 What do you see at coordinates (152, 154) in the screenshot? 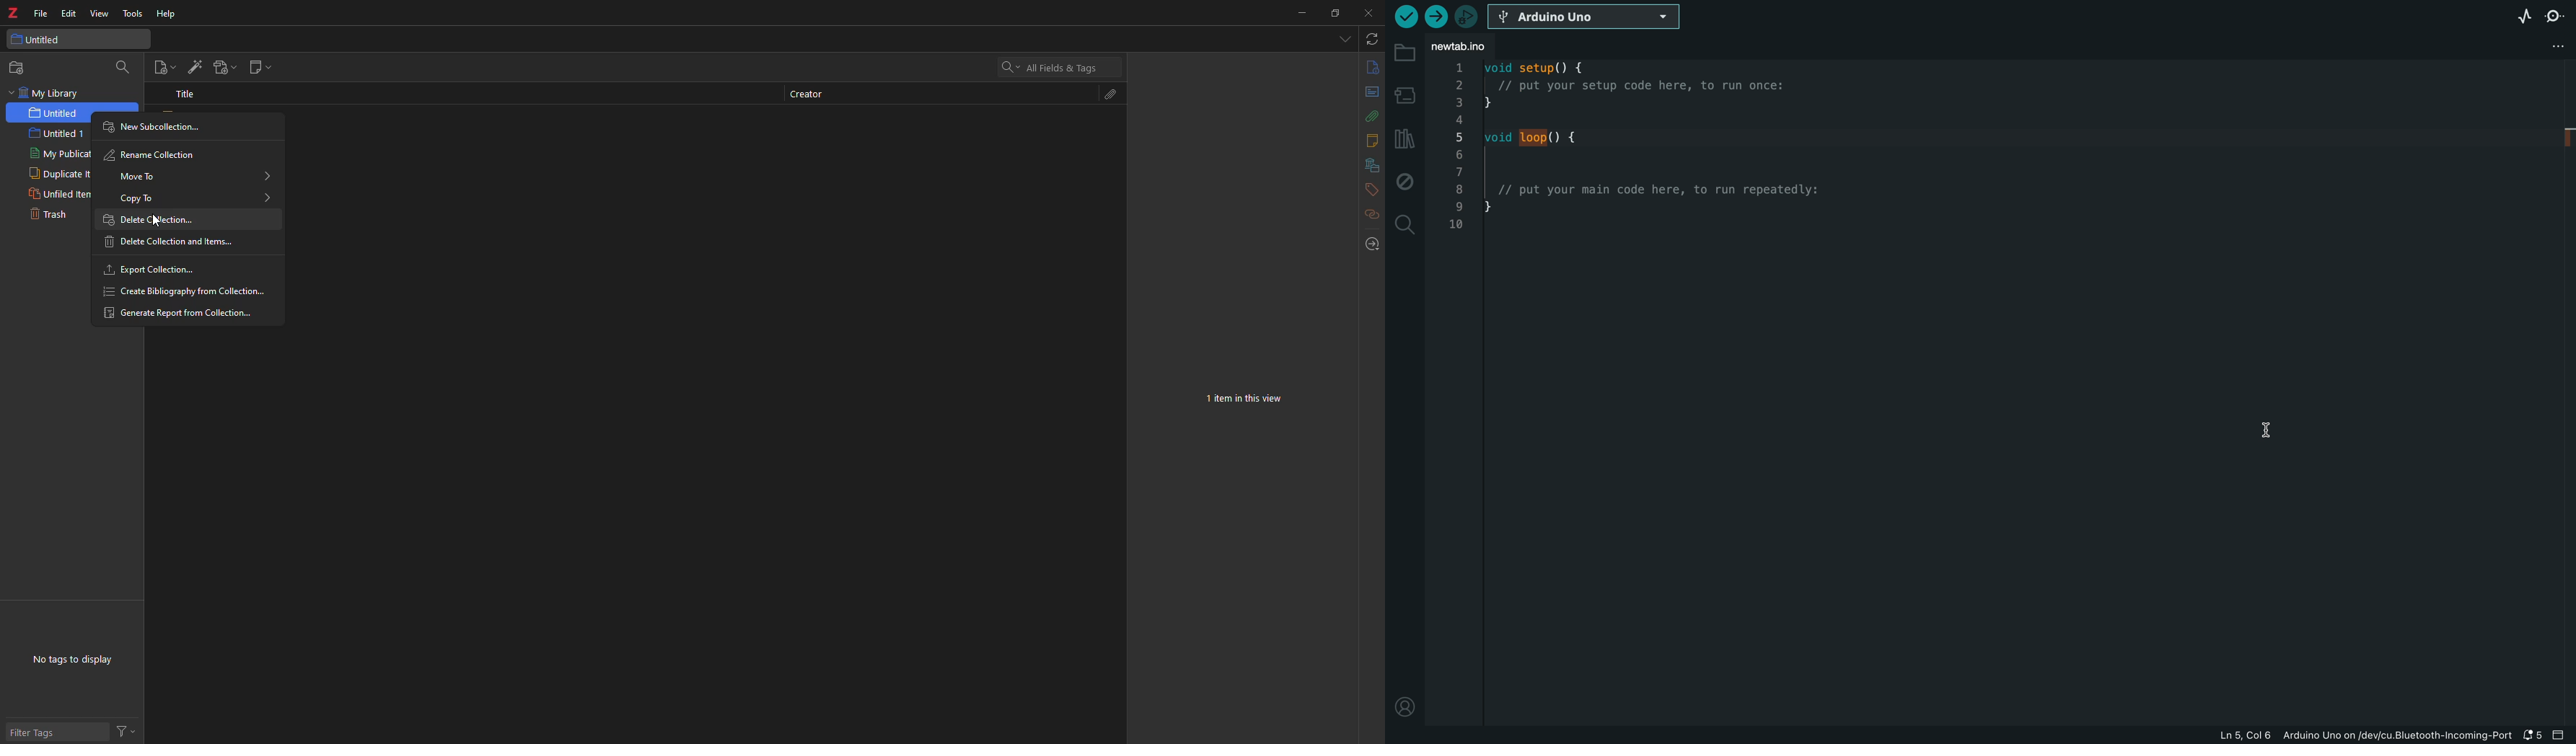
I see `rename collection` at bounding box center [152, 154].